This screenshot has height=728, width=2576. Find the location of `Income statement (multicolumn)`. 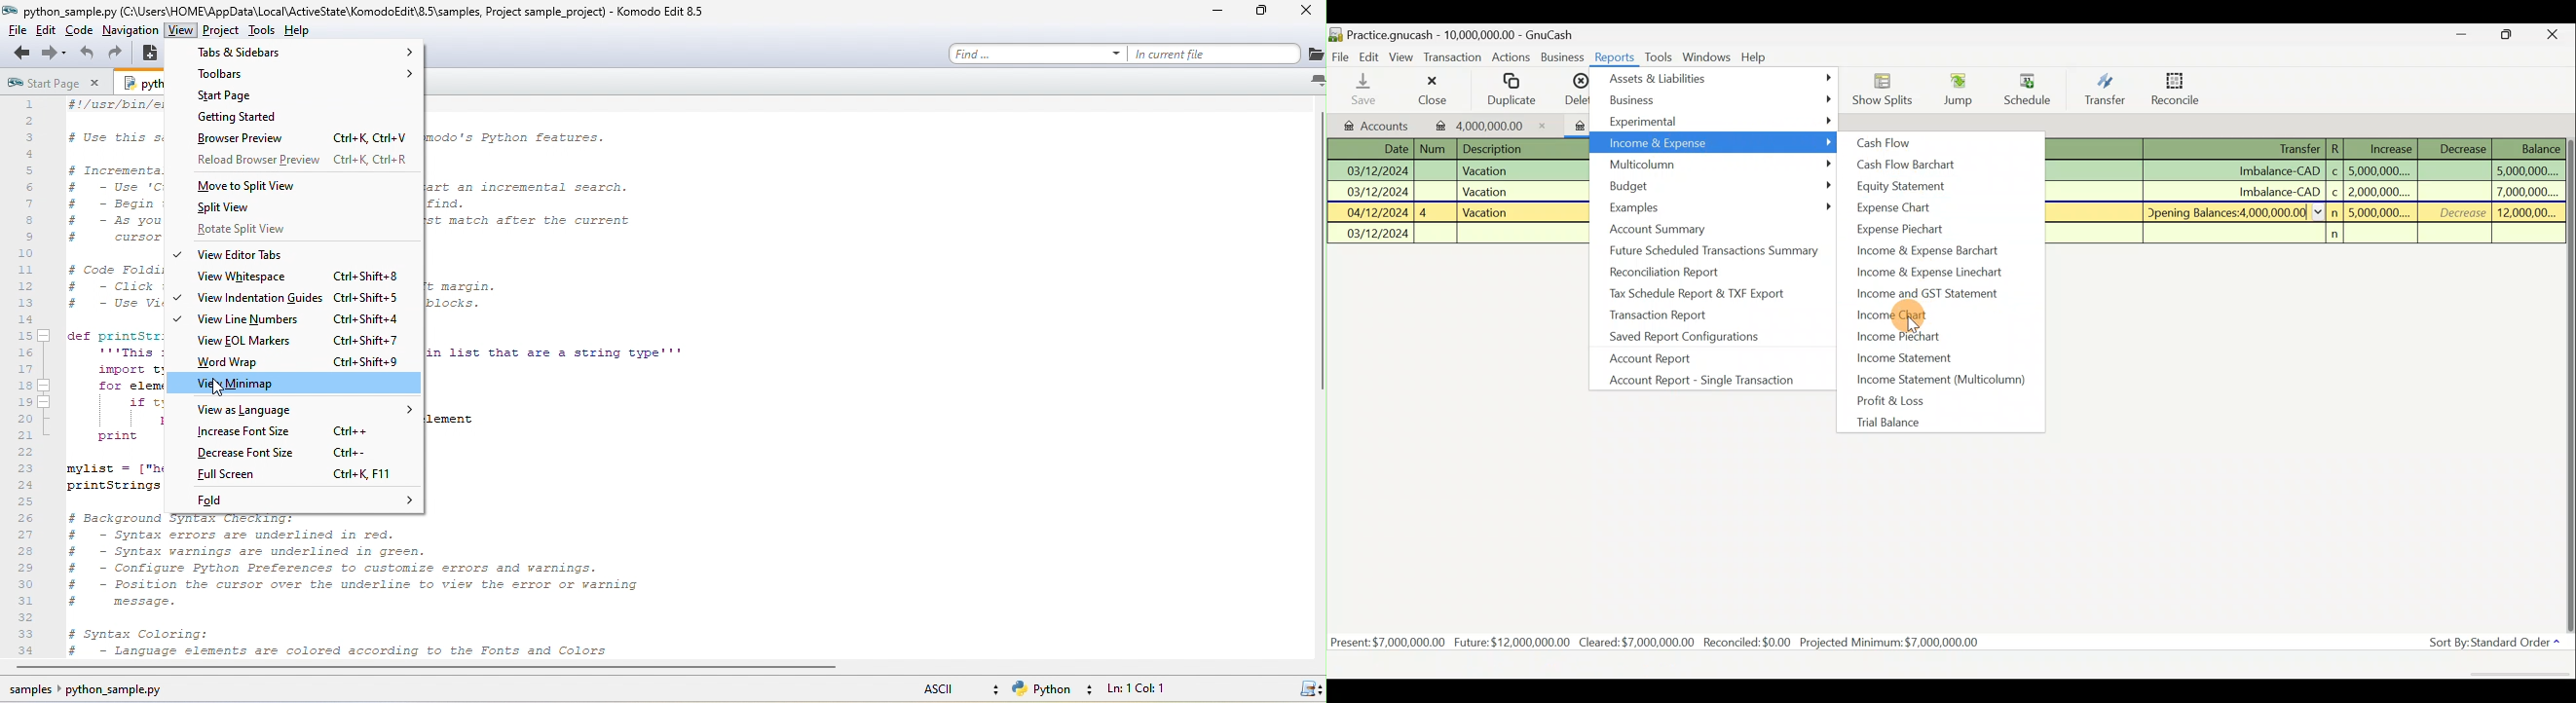

Income statement (multicolumn) is located at coordinates (1946, 380).